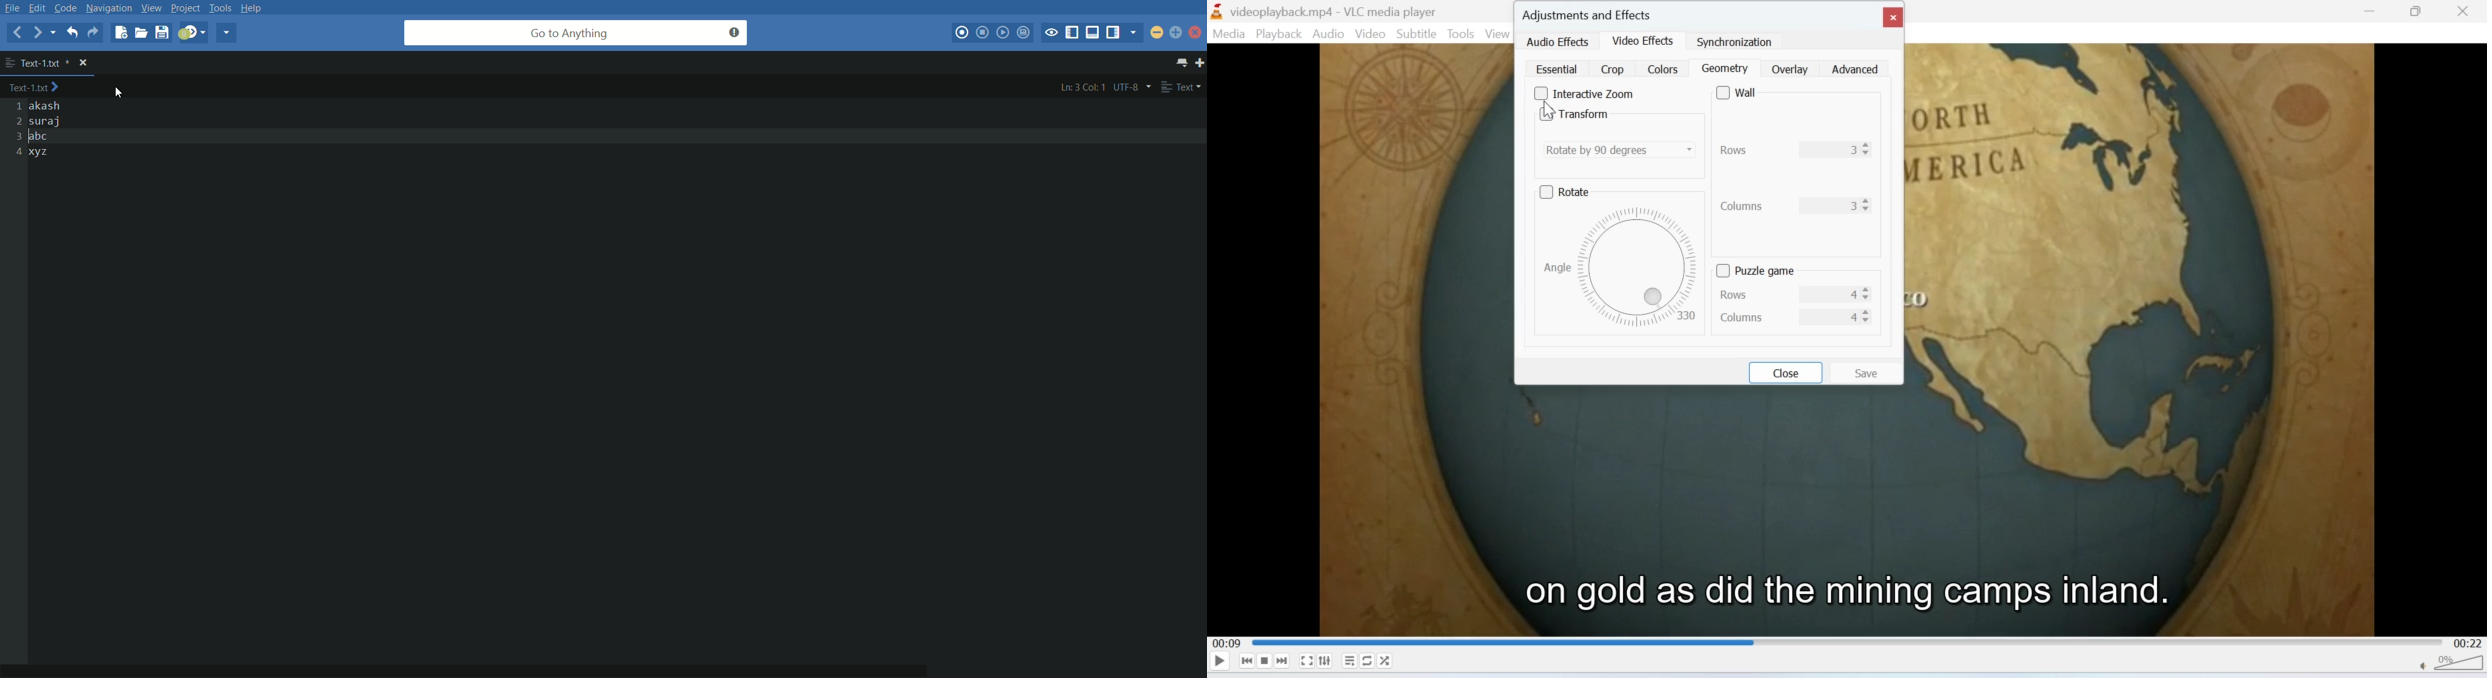 This screenshot has width=2492, height=700. Describe the element at coordinates (1175, 33) in the screenshot. I see `maximize` at that location.